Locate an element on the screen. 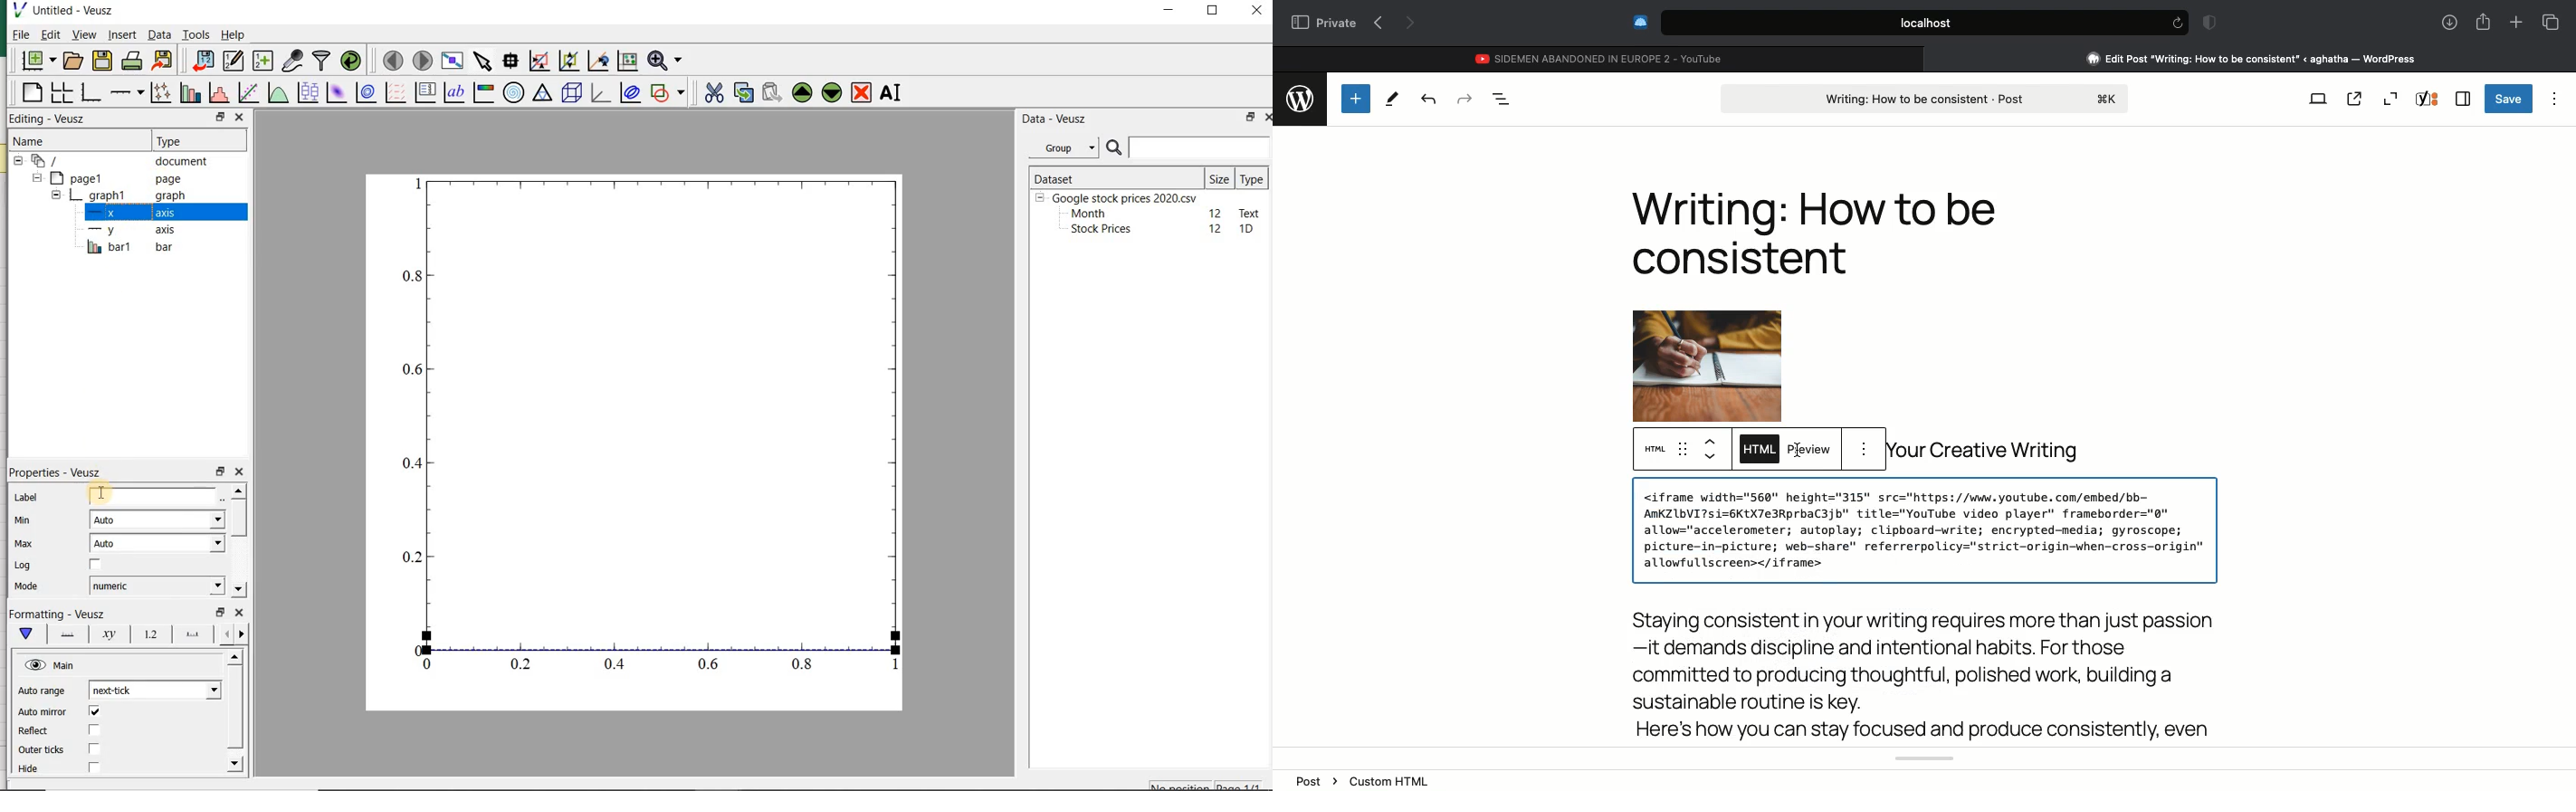 The width and height of the screenshot is (2576, 812). New tab is located at coordinates (2516, 23).